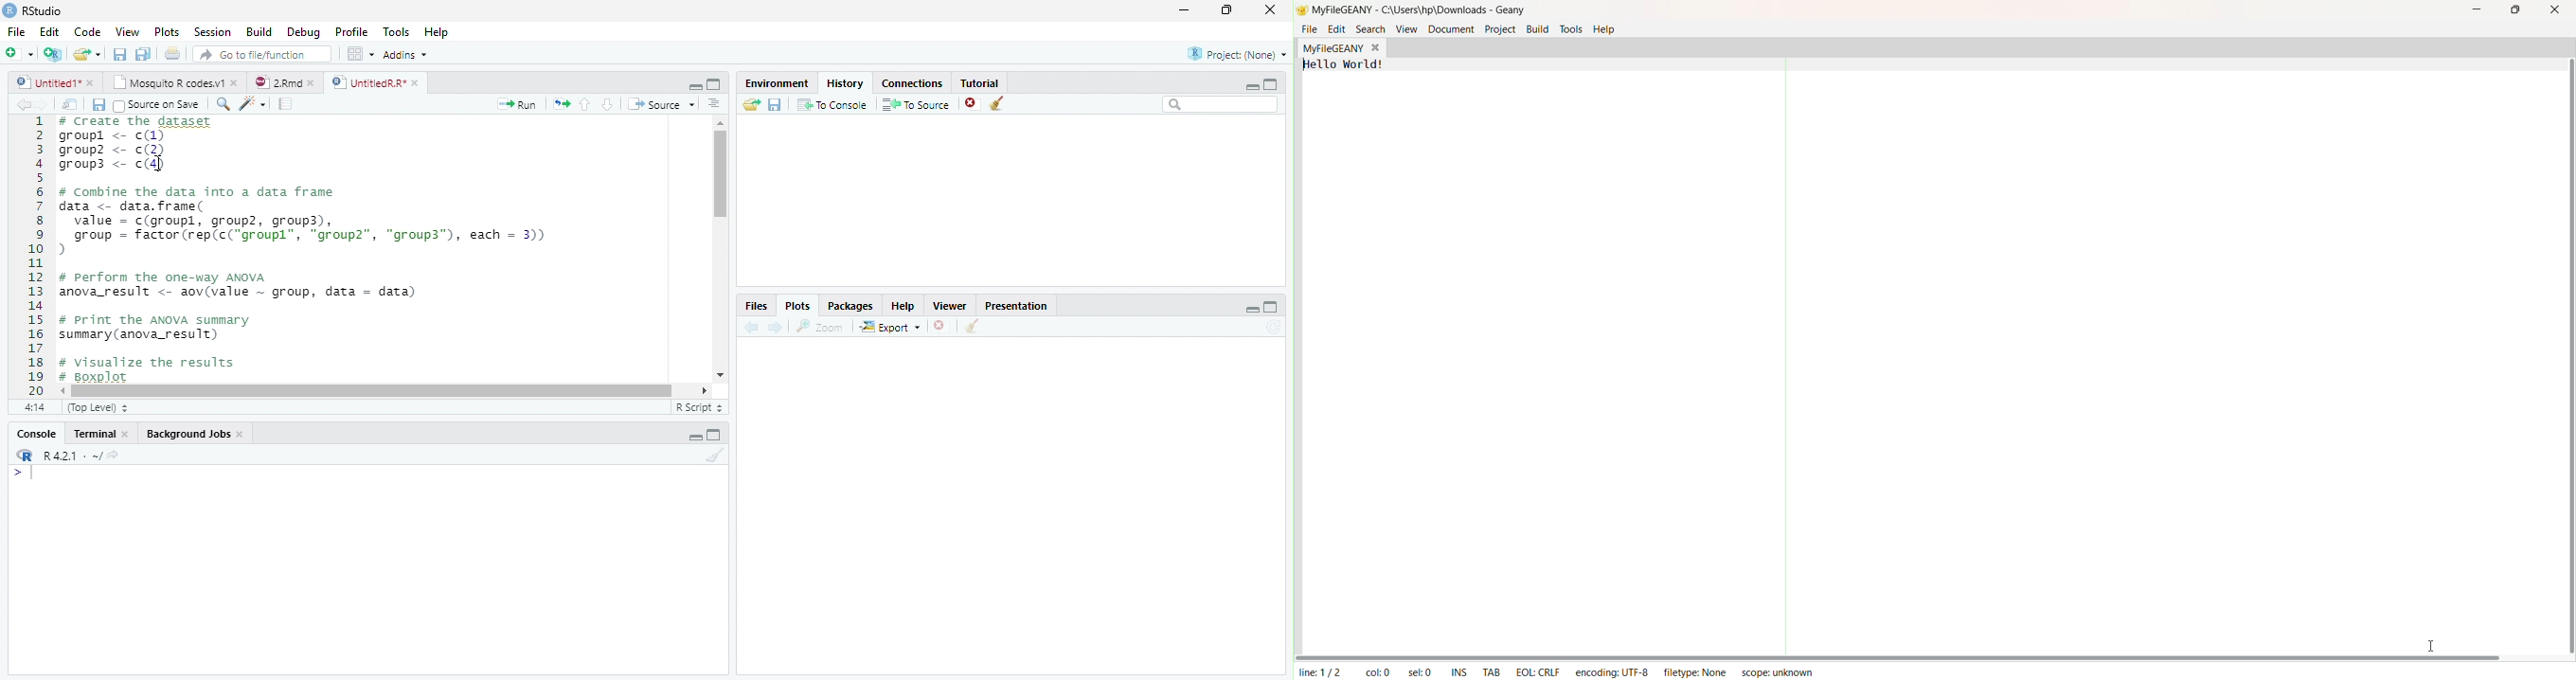 Image resolution: width=2576 pixels, height=700 pixels. Describe the element at coordinates (974, 103) in the screenshot. I see `Delete file` at that location.